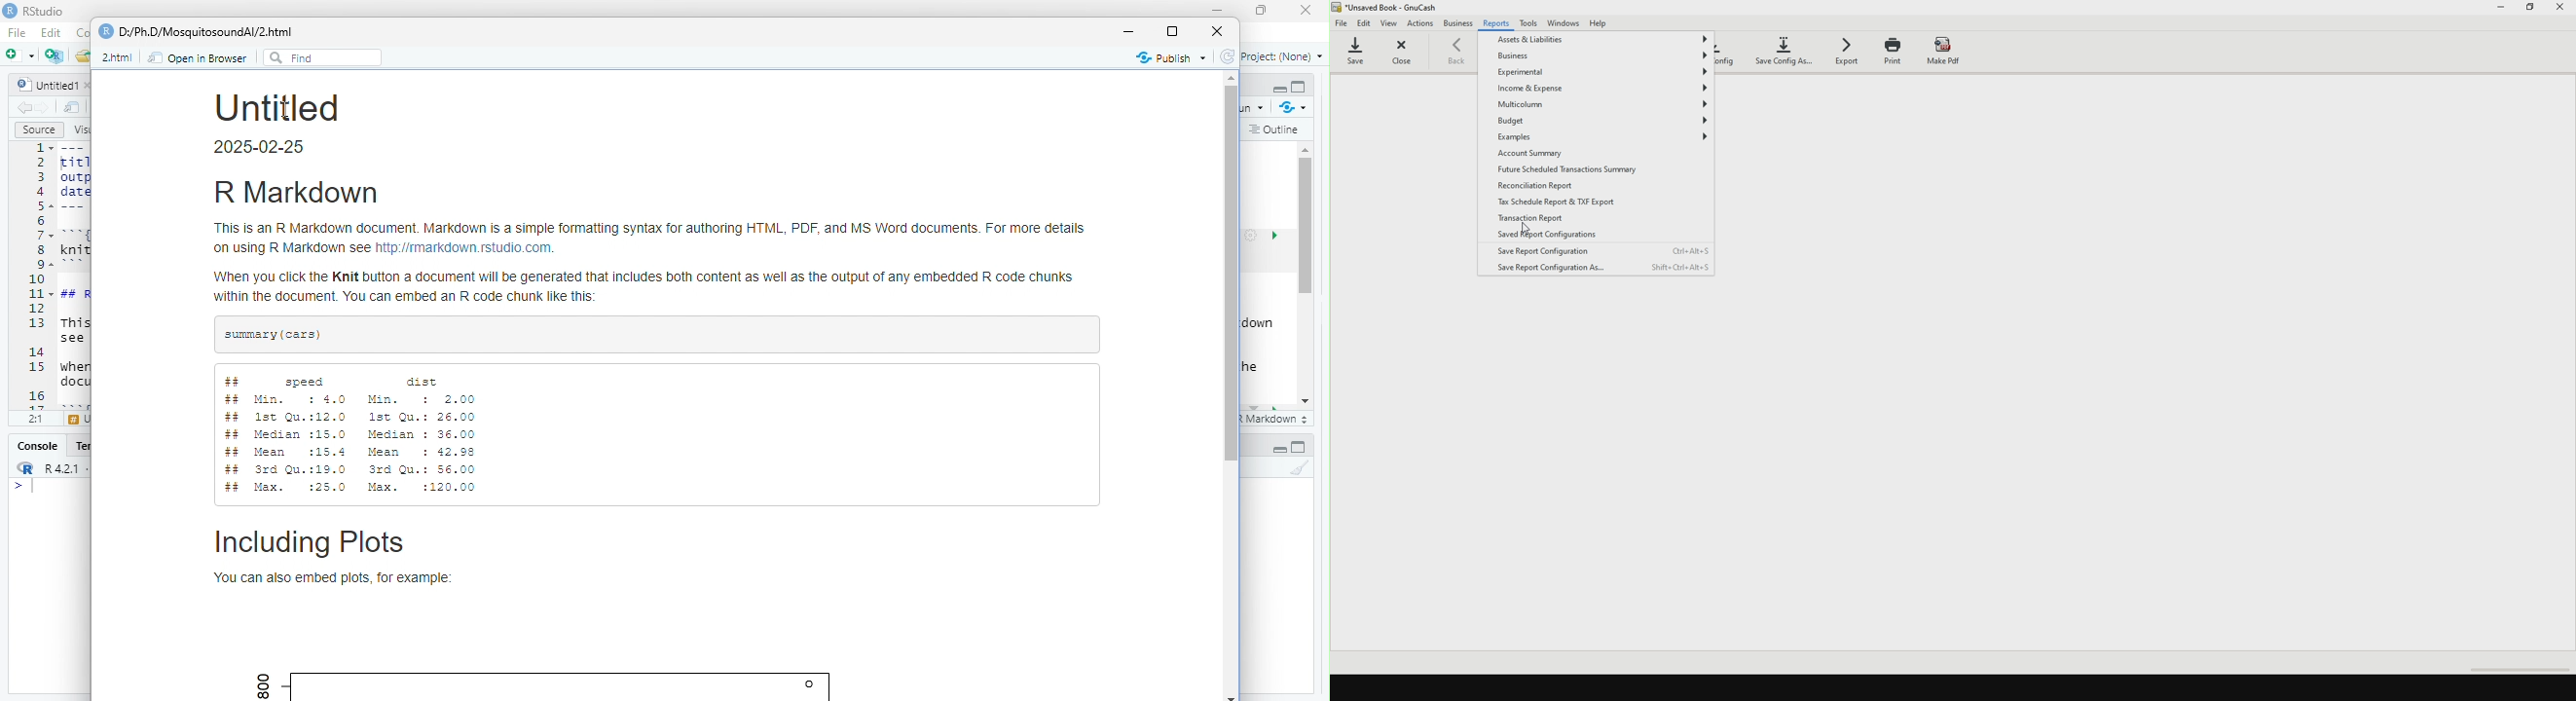 The width and height of the screenshot is (2576, 728). What do you see at coordinates (466, 249) in the screenshot?
I see `http://rmarkdown. rstudio.com.` at bounding box center [466, 249].